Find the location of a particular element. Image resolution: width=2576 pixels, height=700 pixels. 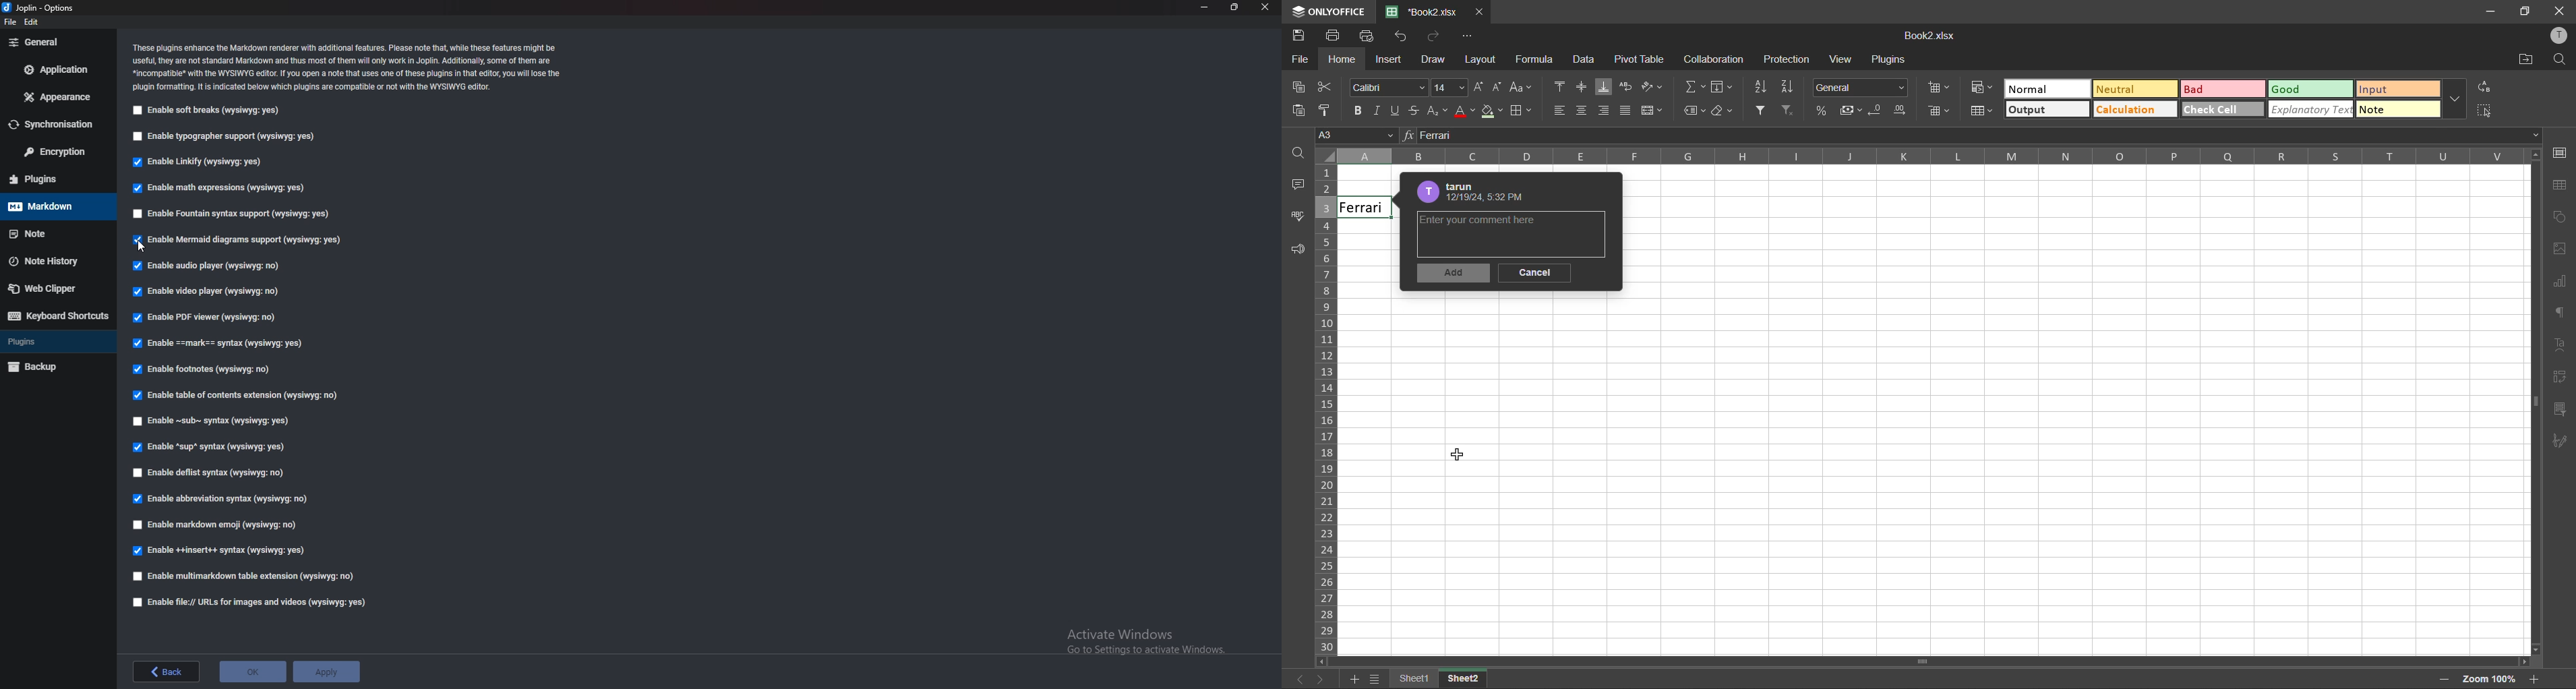

Horizontal Scrollbar is located at coordinates (2527, 406).